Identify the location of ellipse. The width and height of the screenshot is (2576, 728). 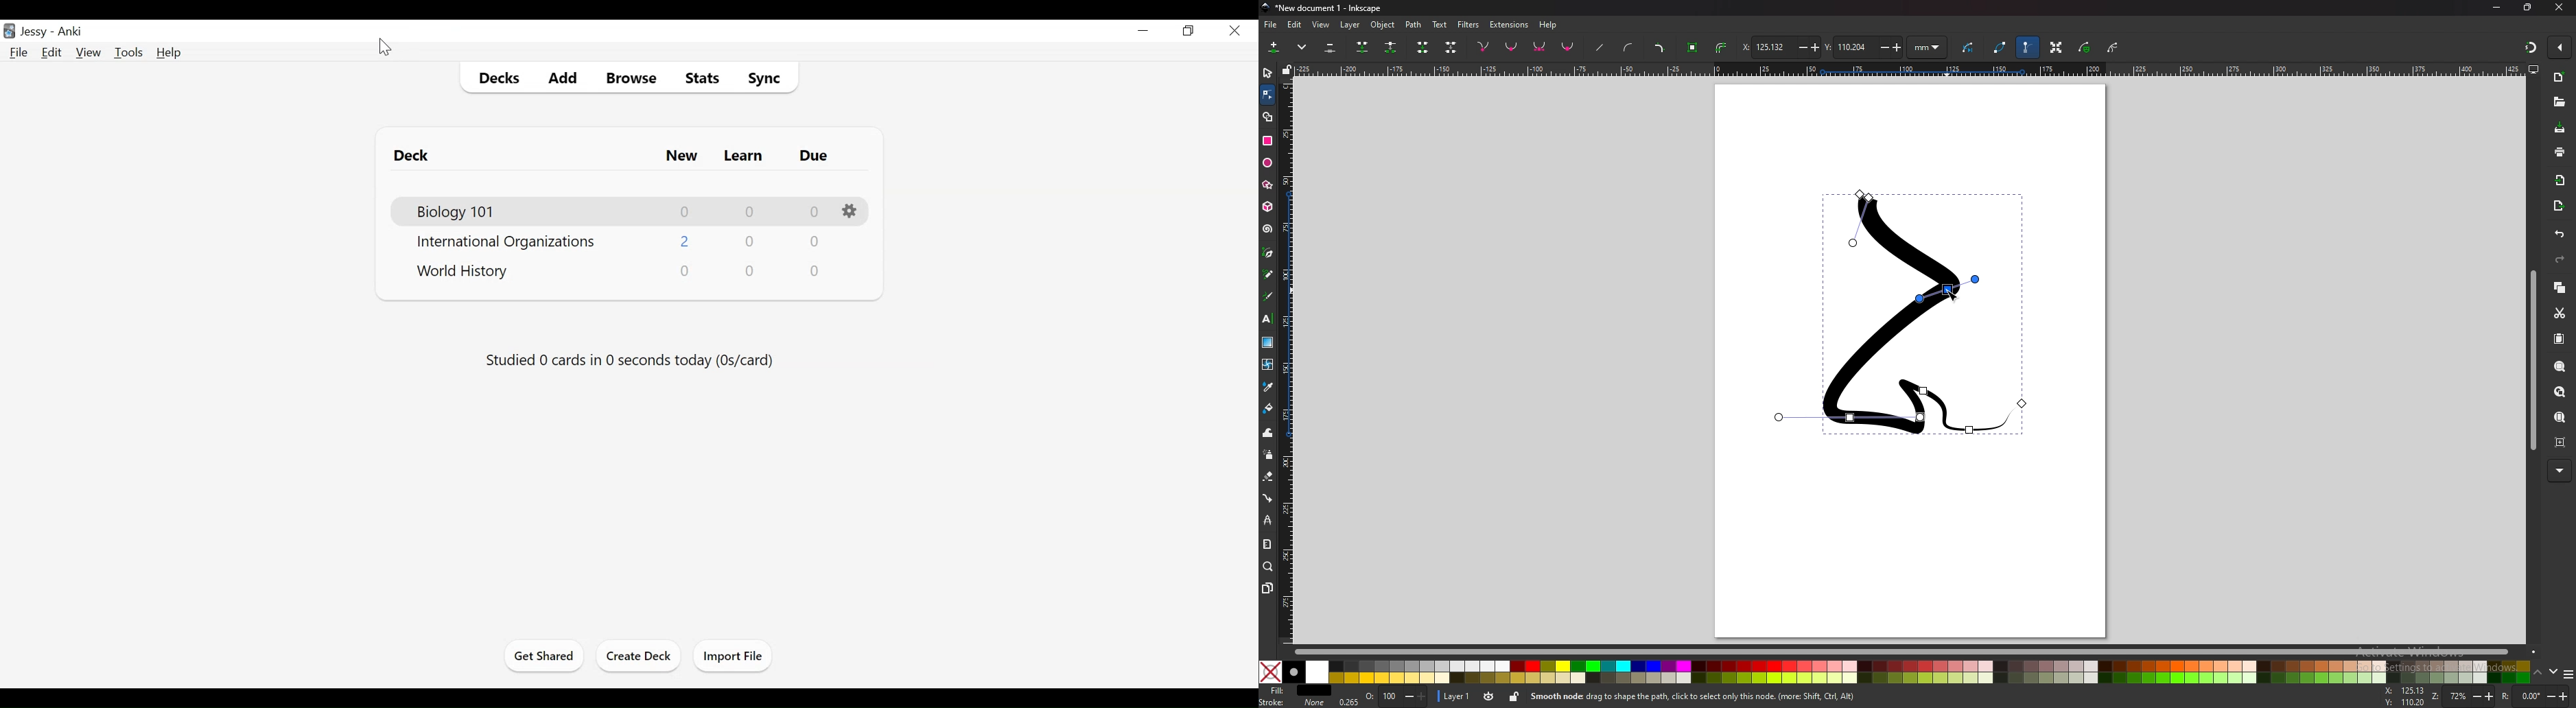
(1269, 163).